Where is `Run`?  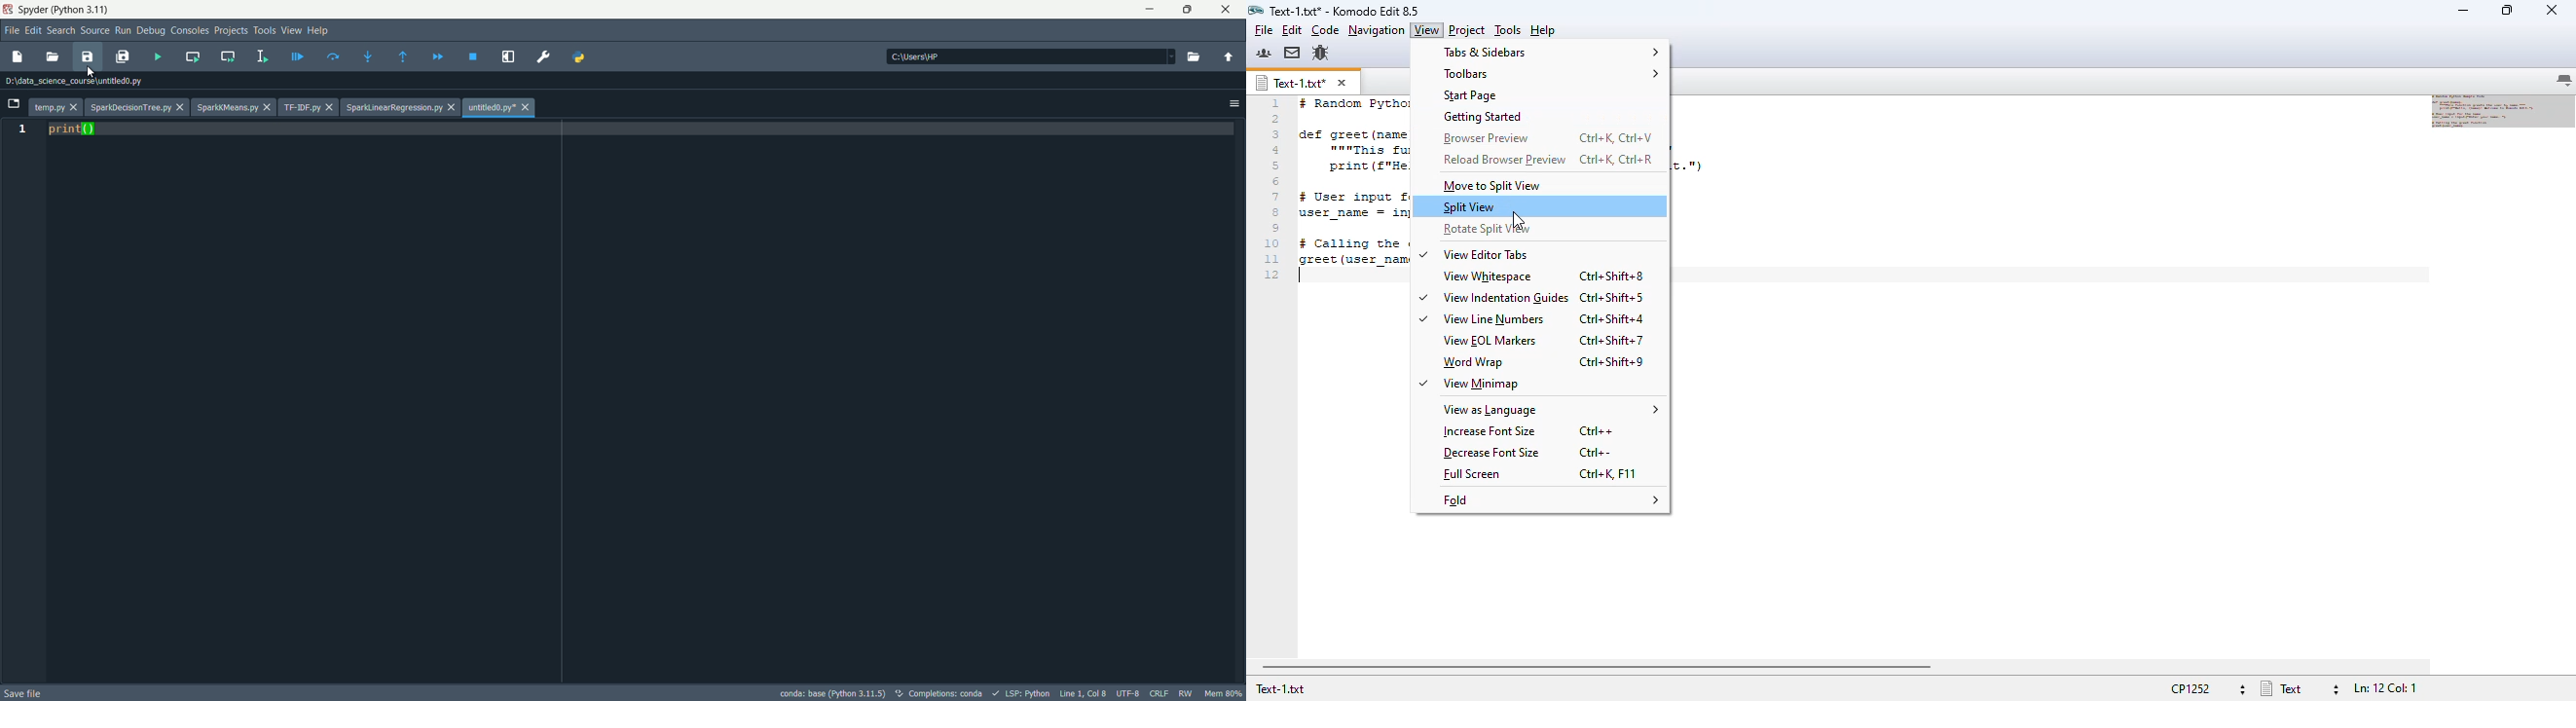
Run is located at coordinates (125, 31).